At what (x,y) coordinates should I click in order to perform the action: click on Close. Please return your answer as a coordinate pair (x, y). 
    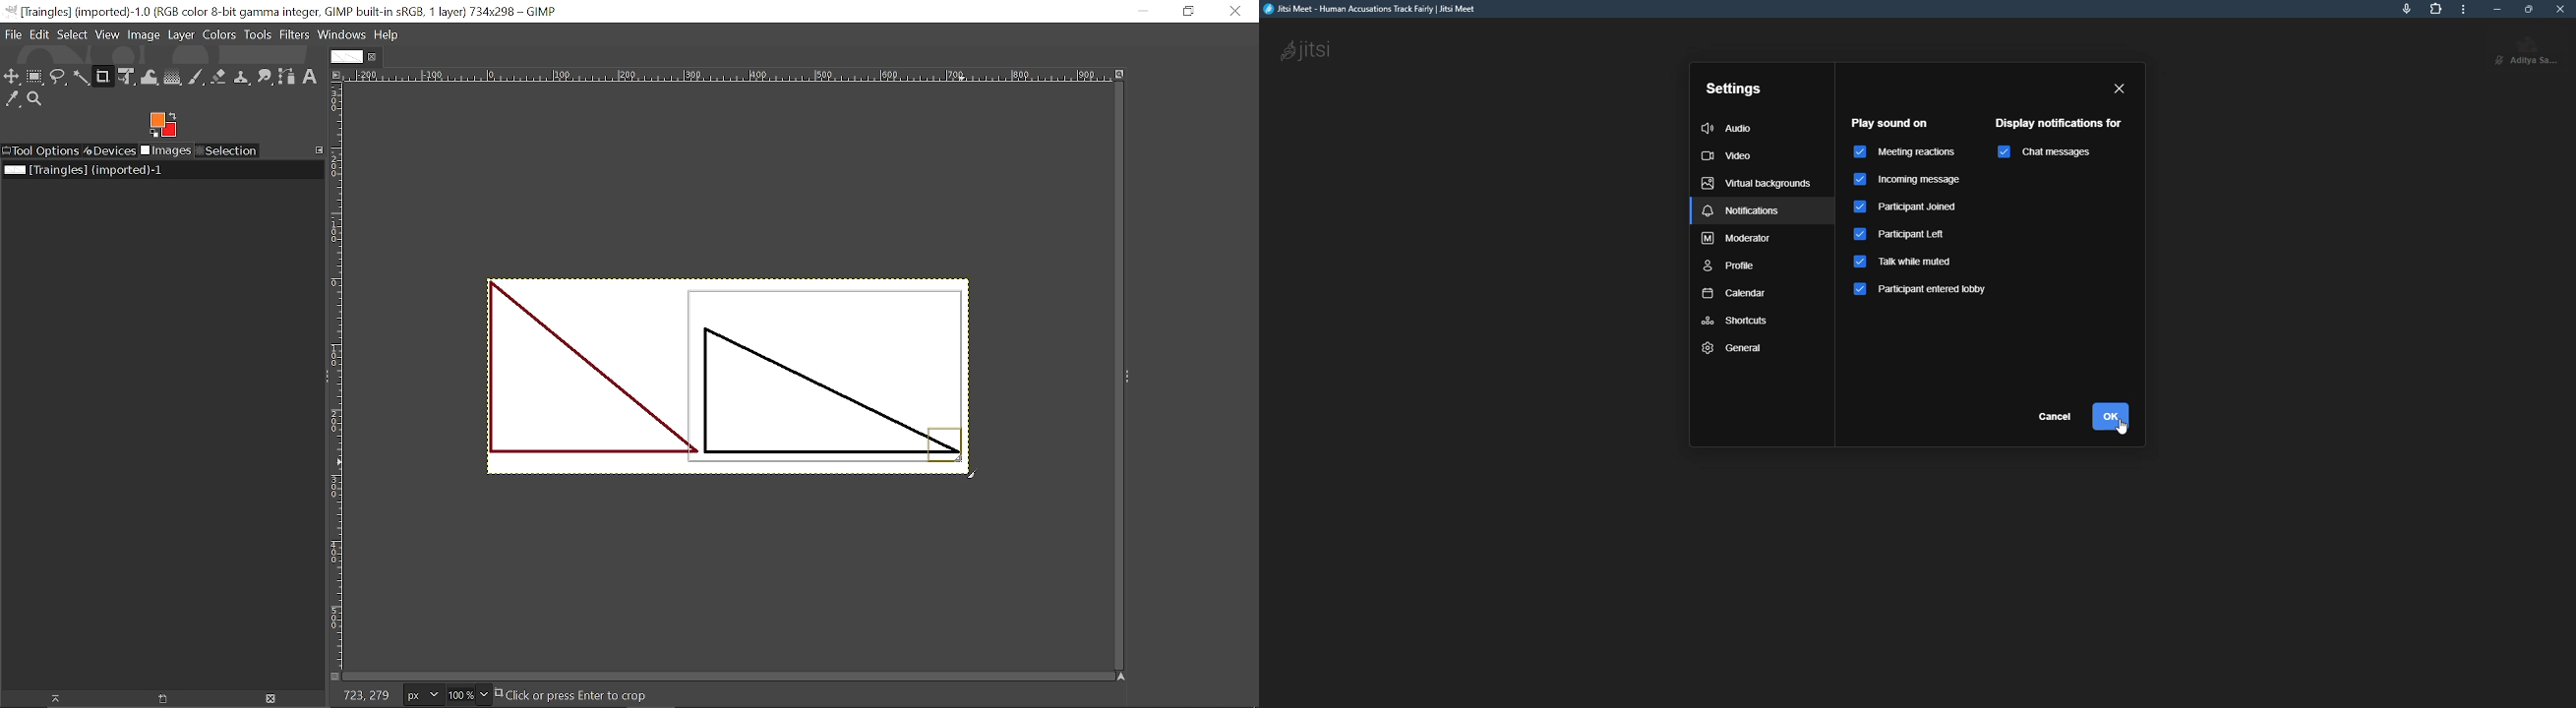
    Looking at the image, I should click on (1235, 14).